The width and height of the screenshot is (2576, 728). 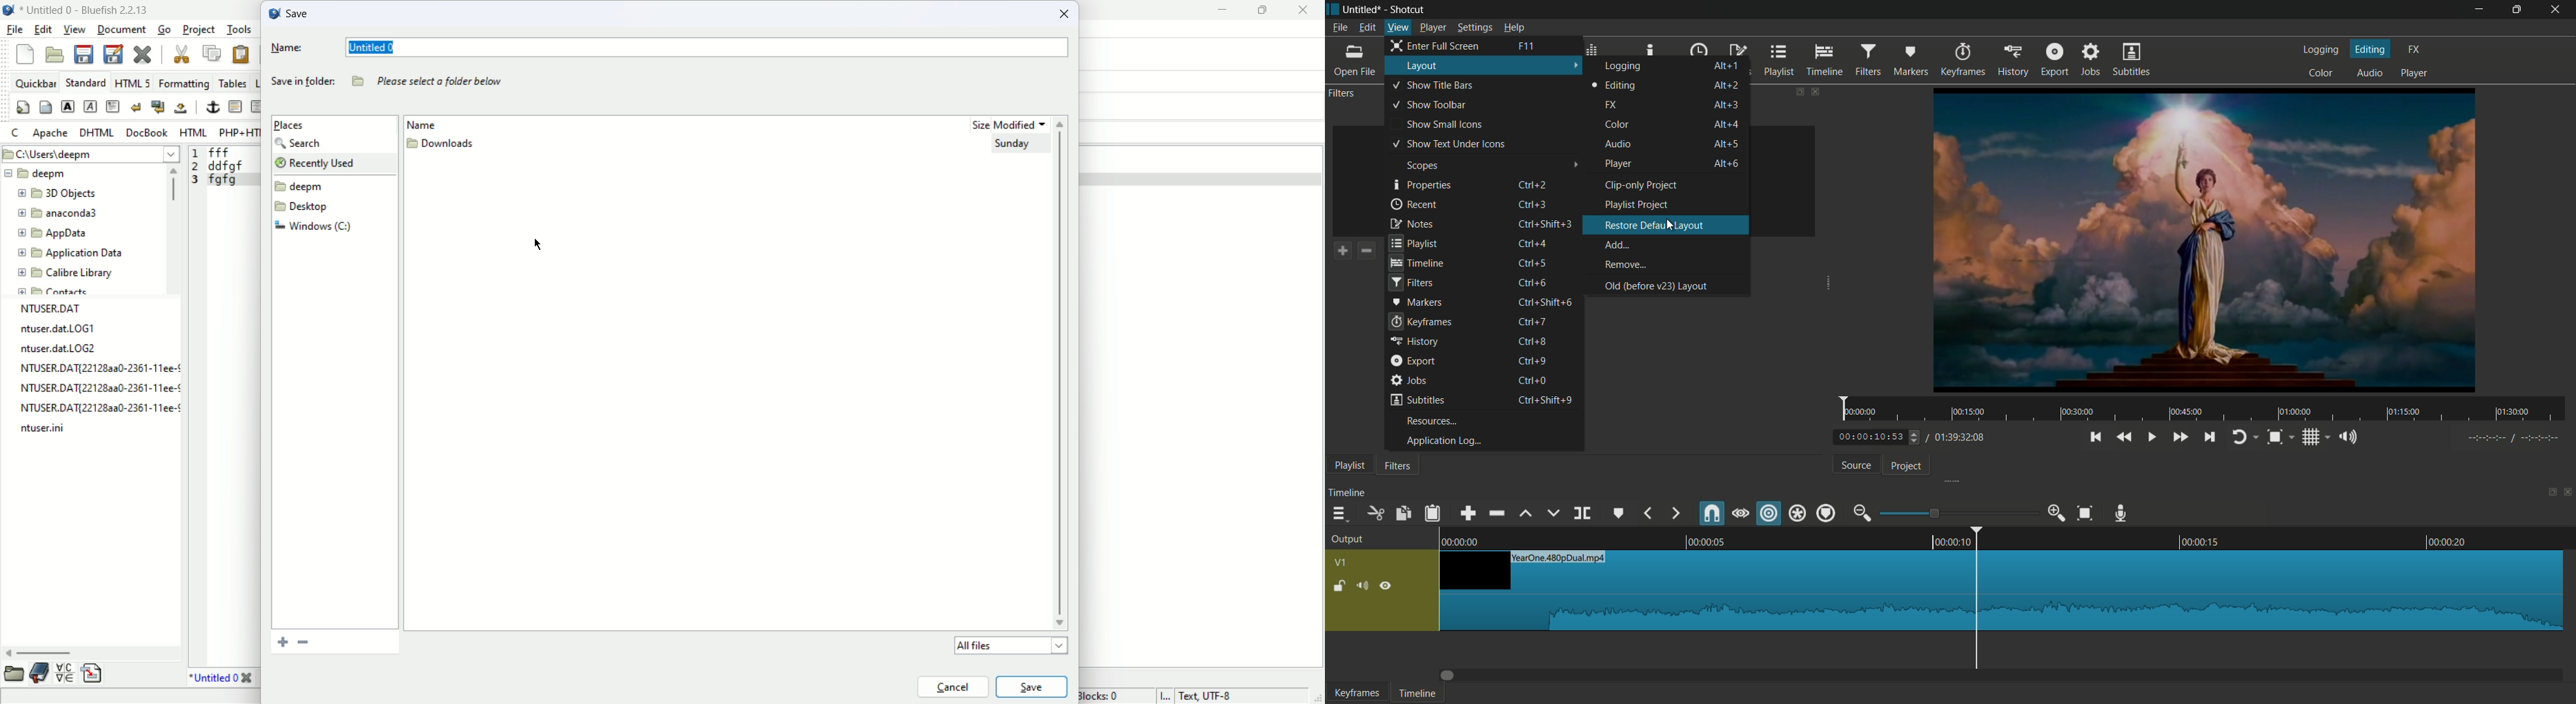 I want to click on previous marker, so click(x=1649, y=514).